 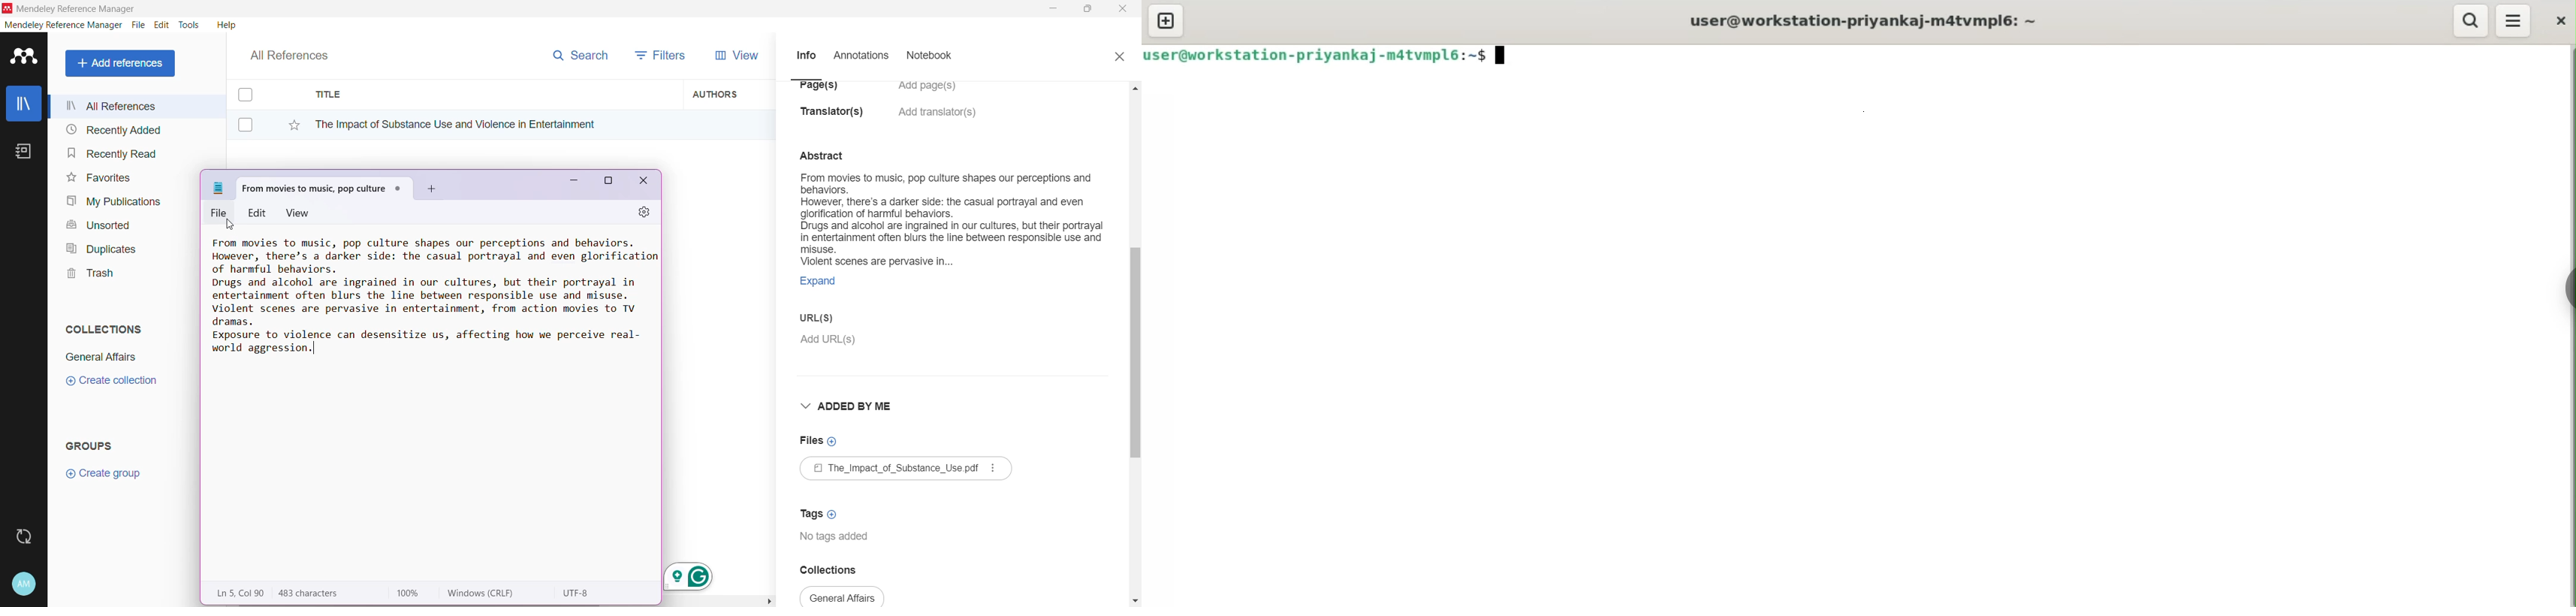 What do you see at coordinates (300, 213) in the screenshot?
I see `View` at bounding box center [300, 213].